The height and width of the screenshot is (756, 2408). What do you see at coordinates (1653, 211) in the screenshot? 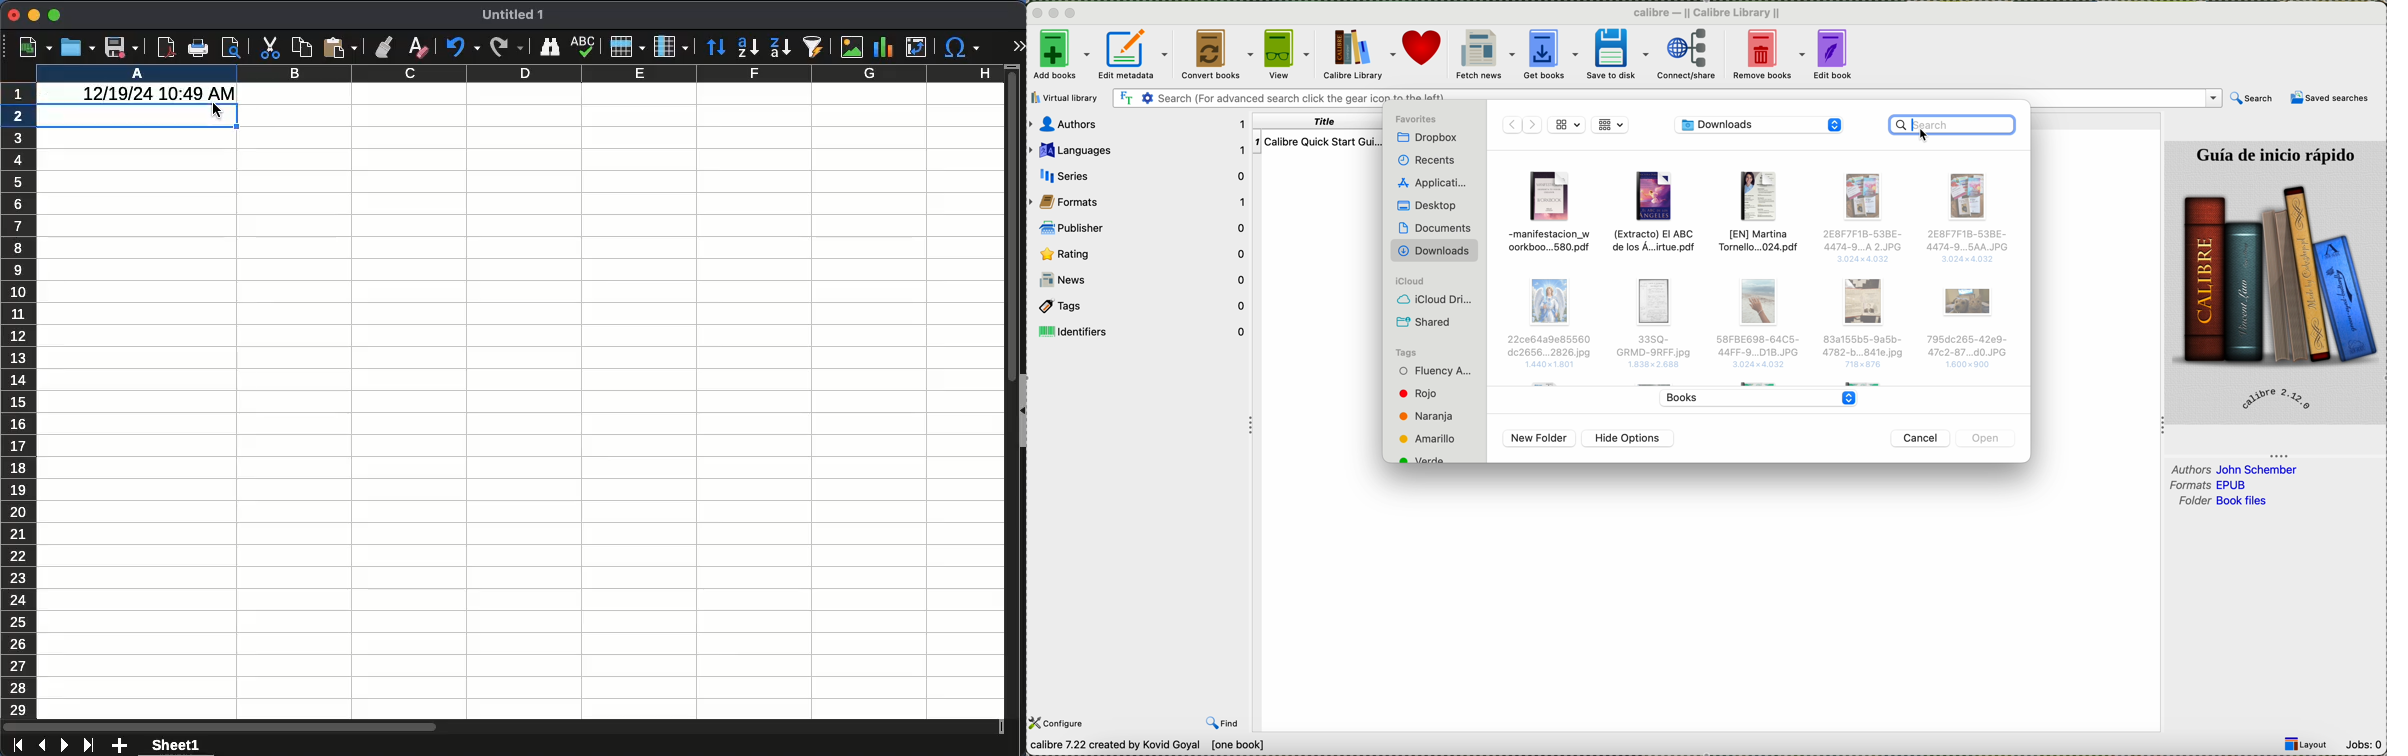
I see `file` at bounding box center [1653, 211].